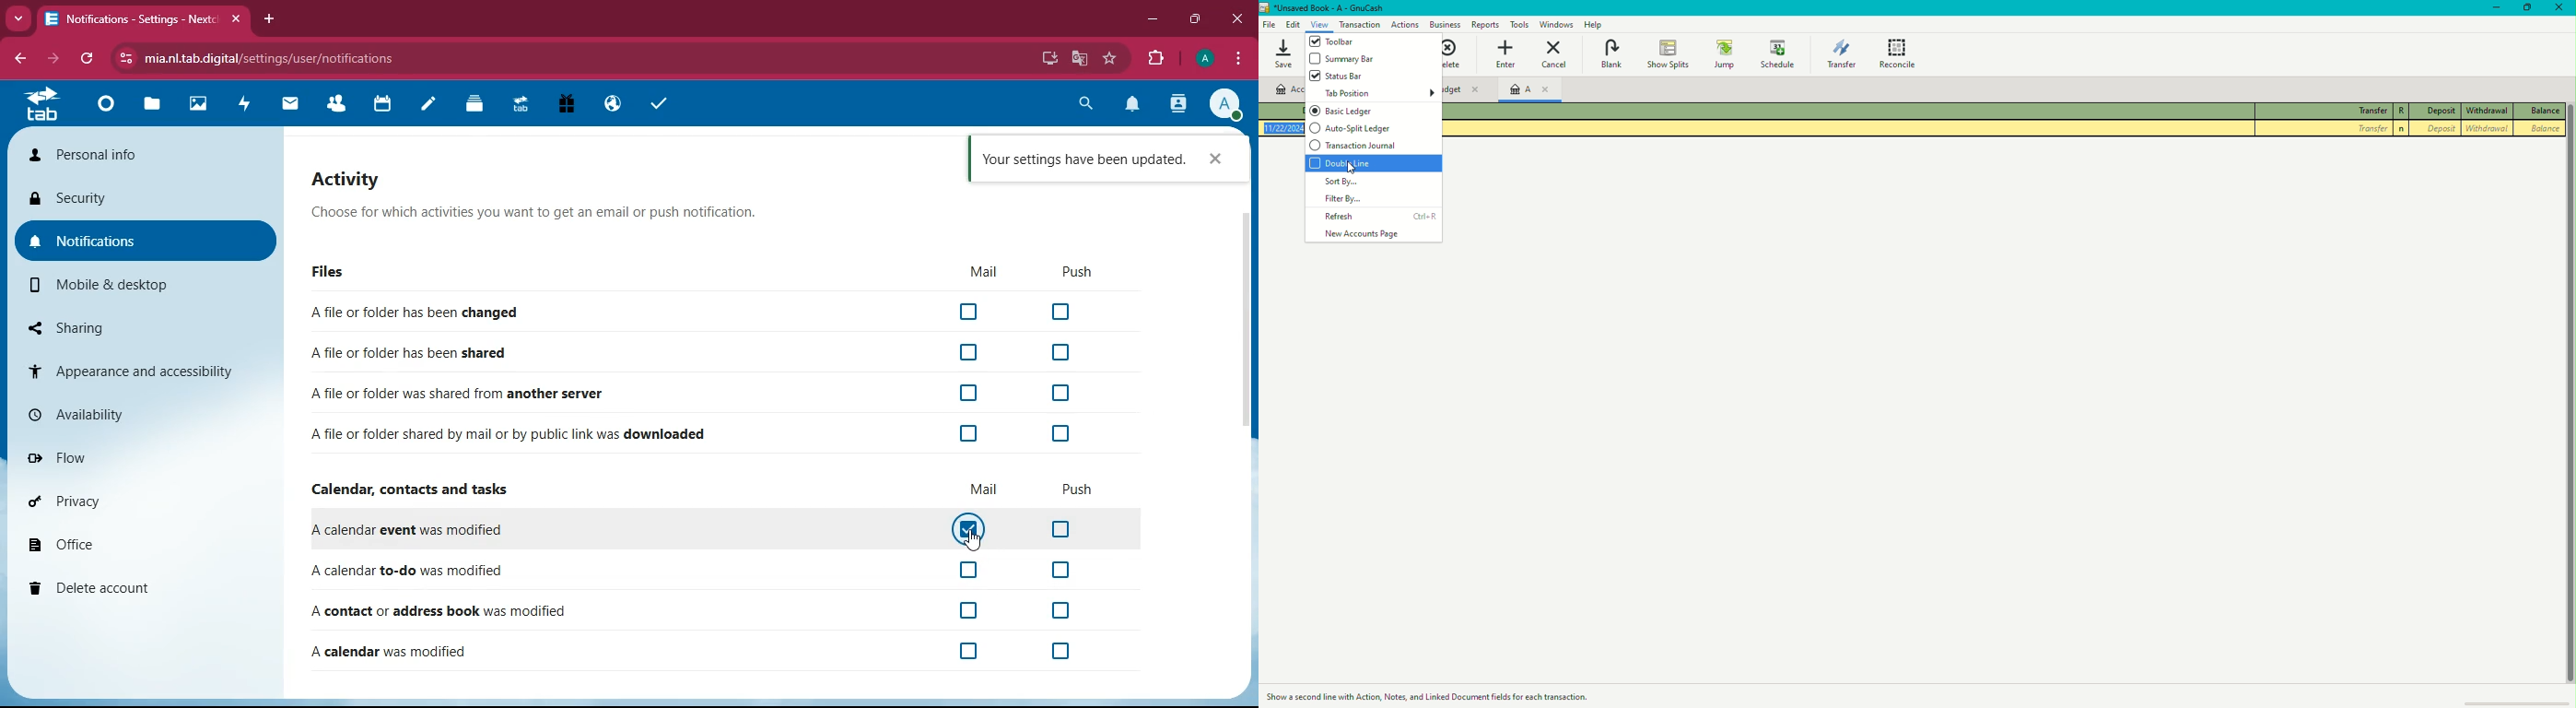  I want to click on delete account, so click(139, 587).